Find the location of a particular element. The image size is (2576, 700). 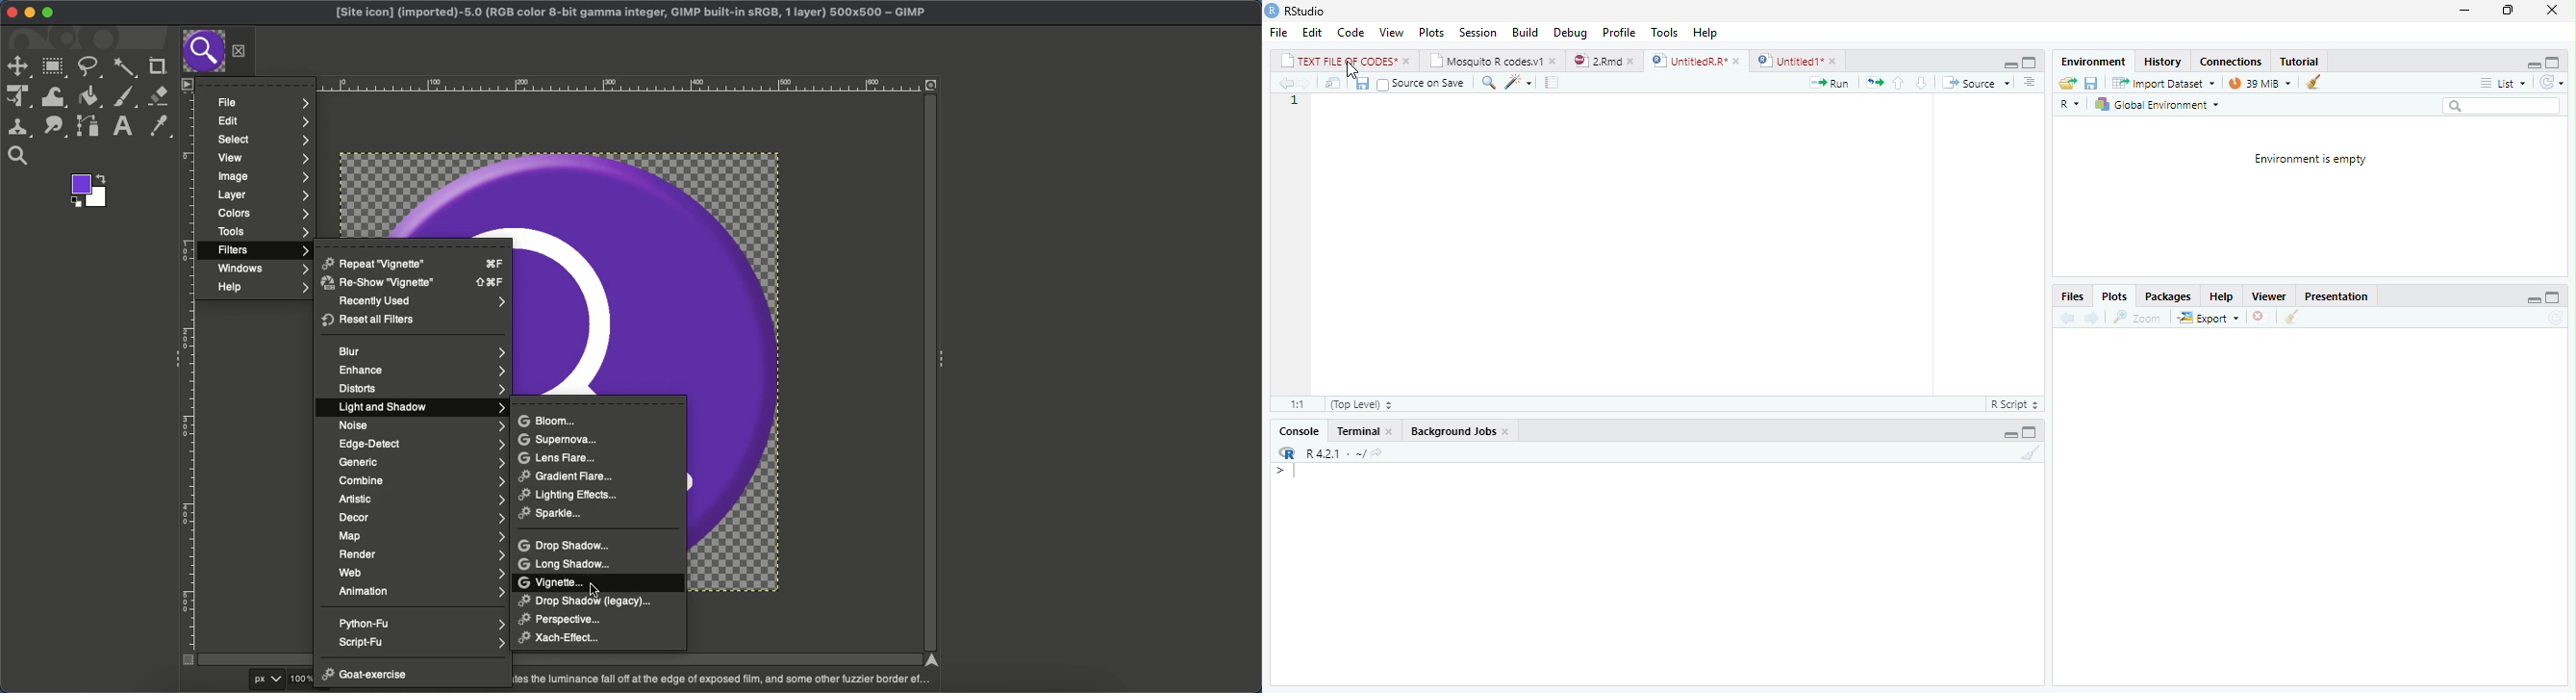

Minimize is located at coordinates (2534, 297).